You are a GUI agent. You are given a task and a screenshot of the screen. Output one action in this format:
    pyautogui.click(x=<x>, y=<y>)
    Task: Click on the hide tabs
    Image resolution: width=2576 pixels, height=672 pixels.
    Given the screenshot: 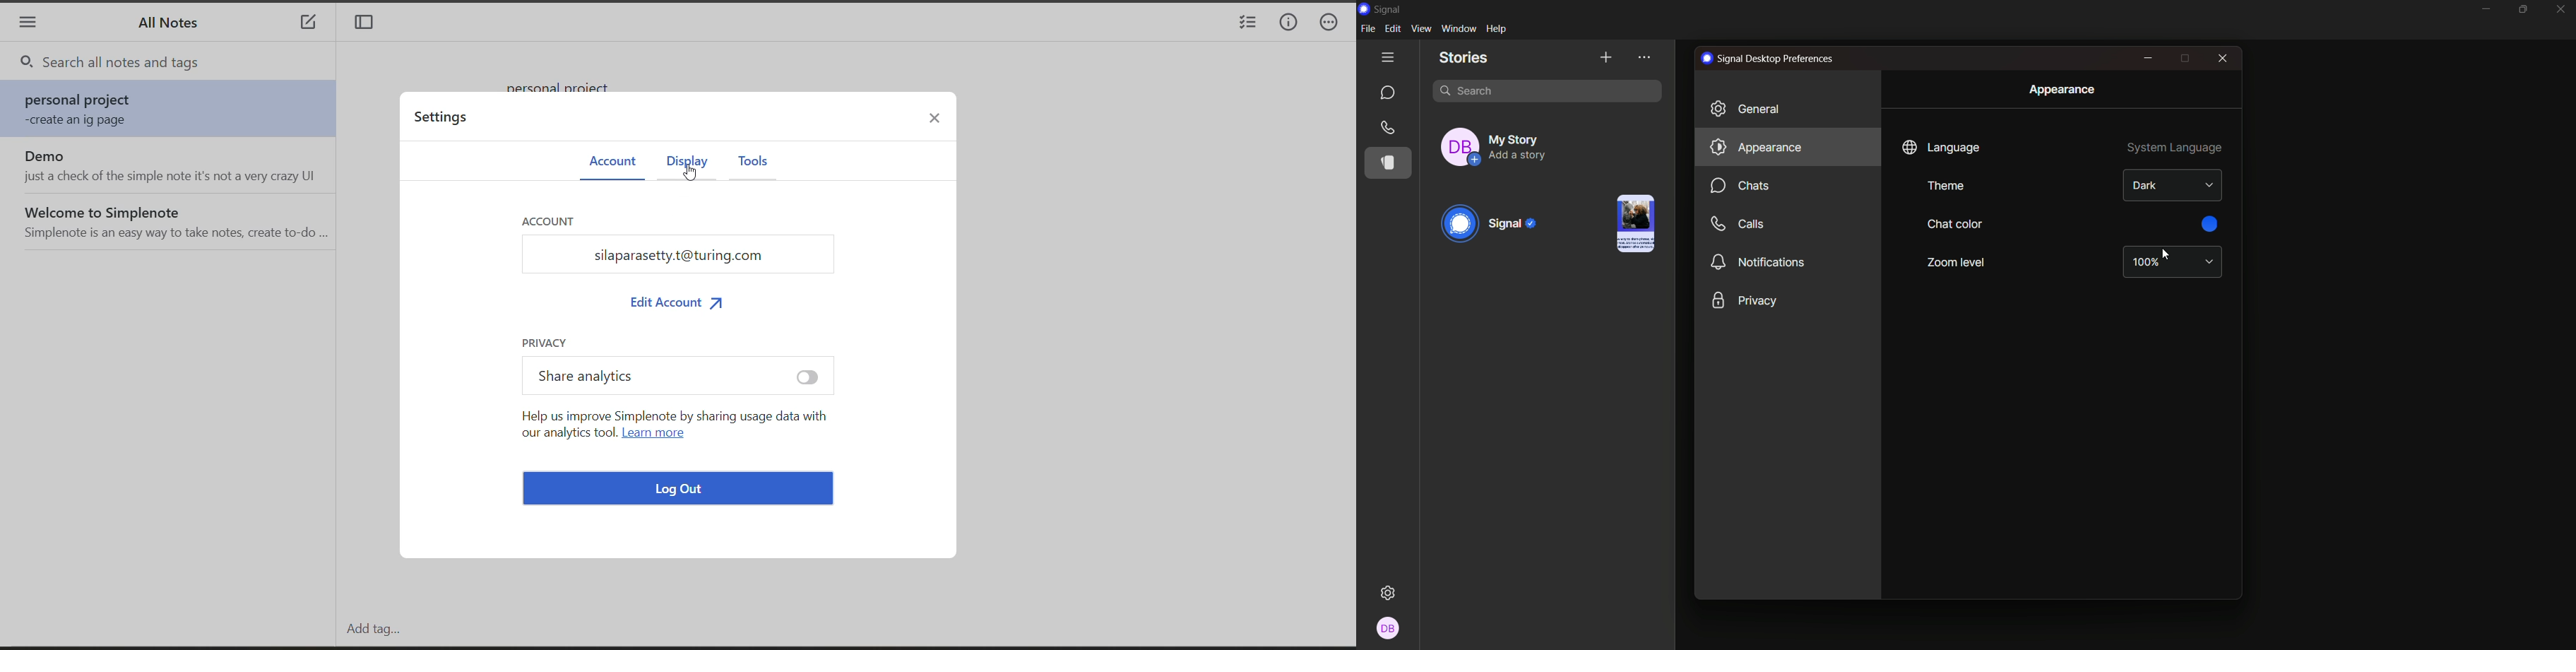 What is the action you would take?
    pyautogui.click(x=1390, y=56)
    